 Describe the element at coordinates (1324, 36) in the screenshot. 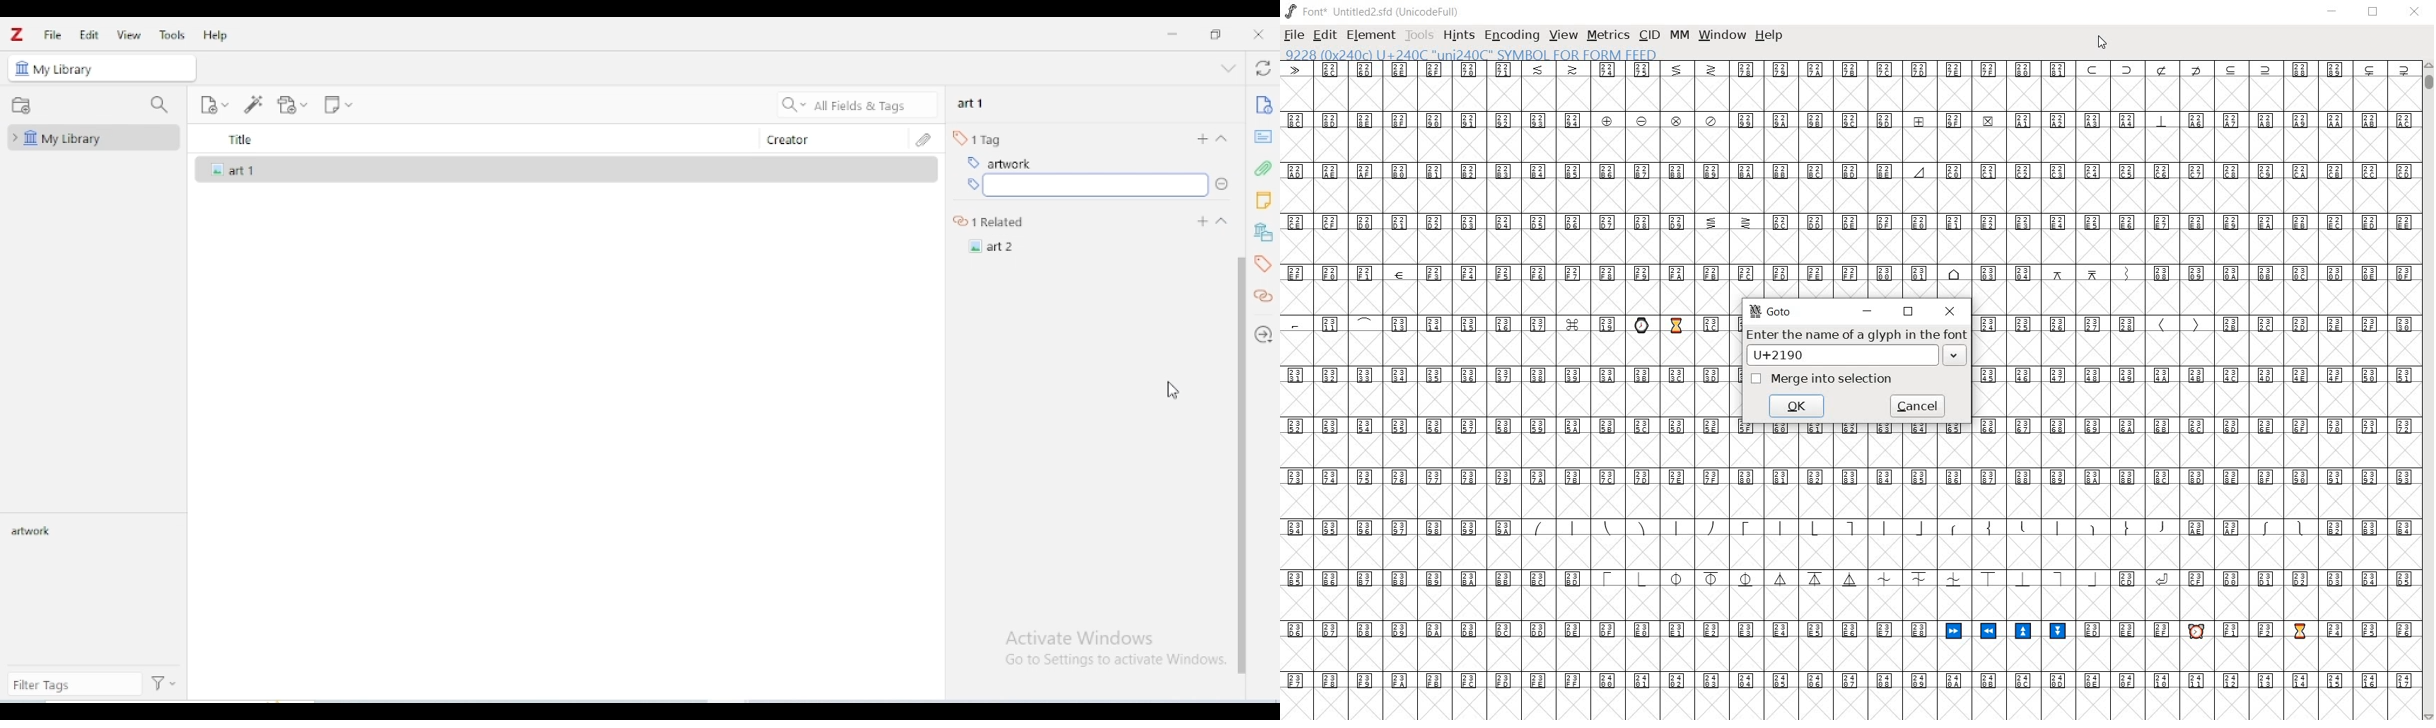

I see `edit` at that location.